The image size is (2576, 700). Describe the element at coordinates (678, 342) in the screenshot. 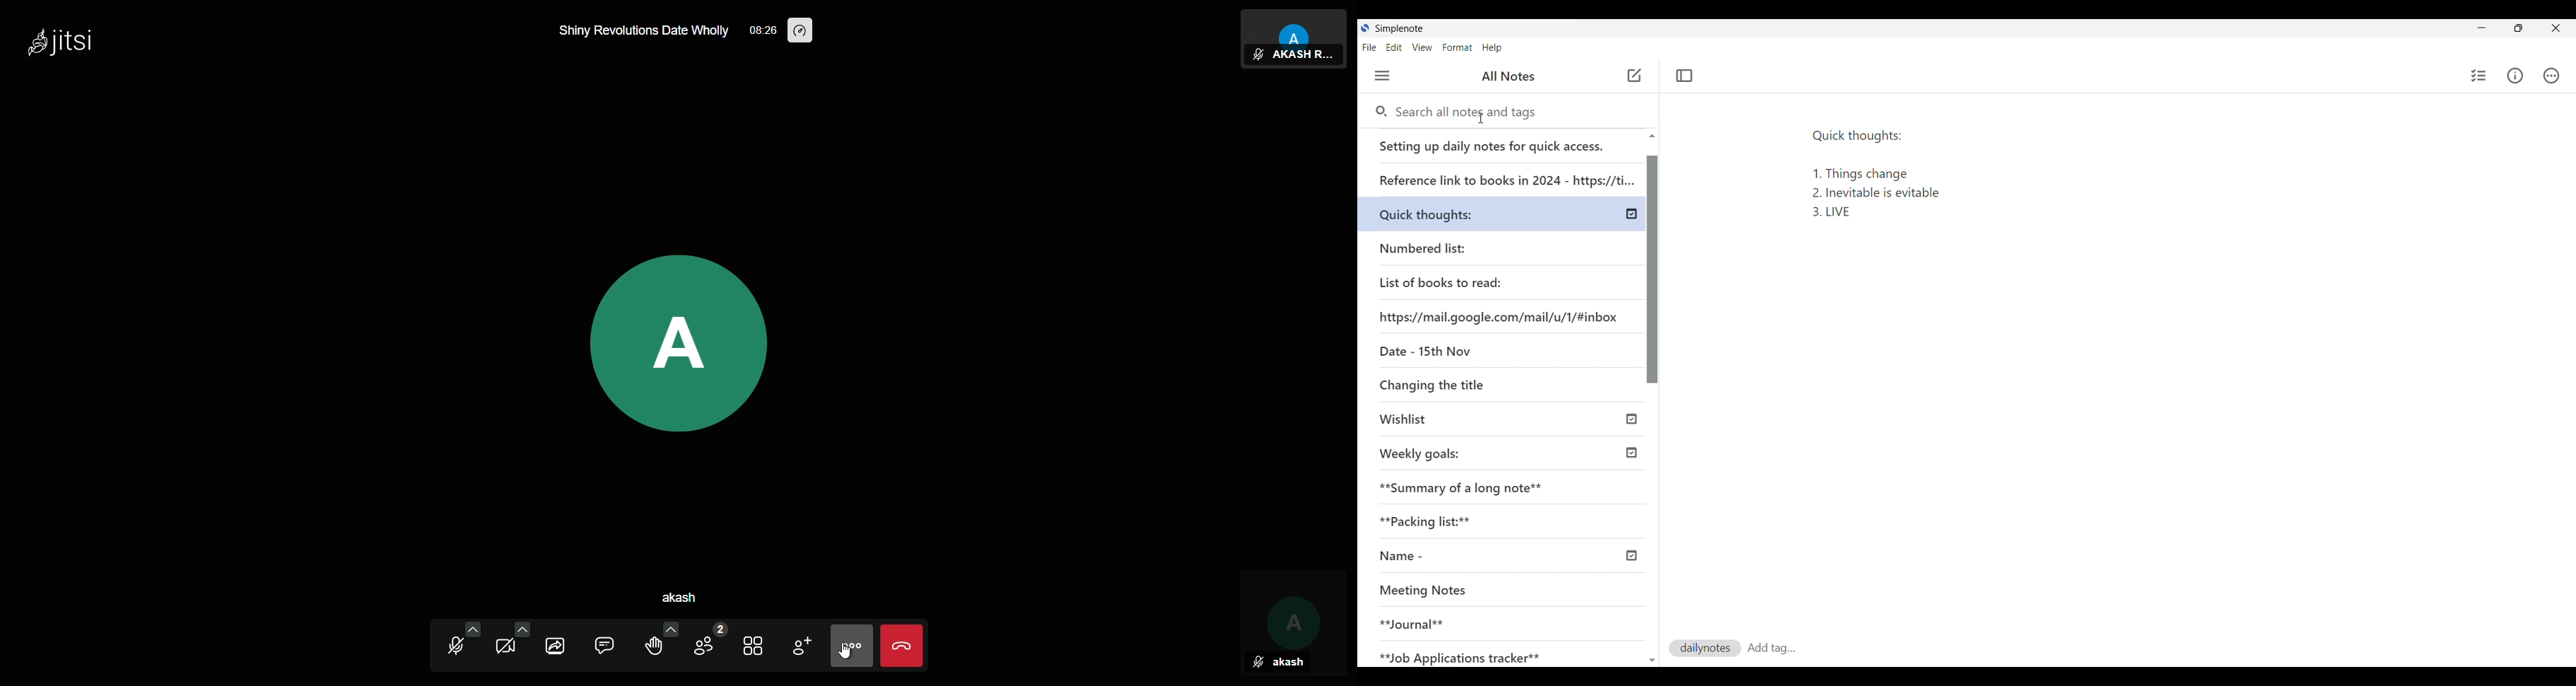

I see `profile icon` at that location.